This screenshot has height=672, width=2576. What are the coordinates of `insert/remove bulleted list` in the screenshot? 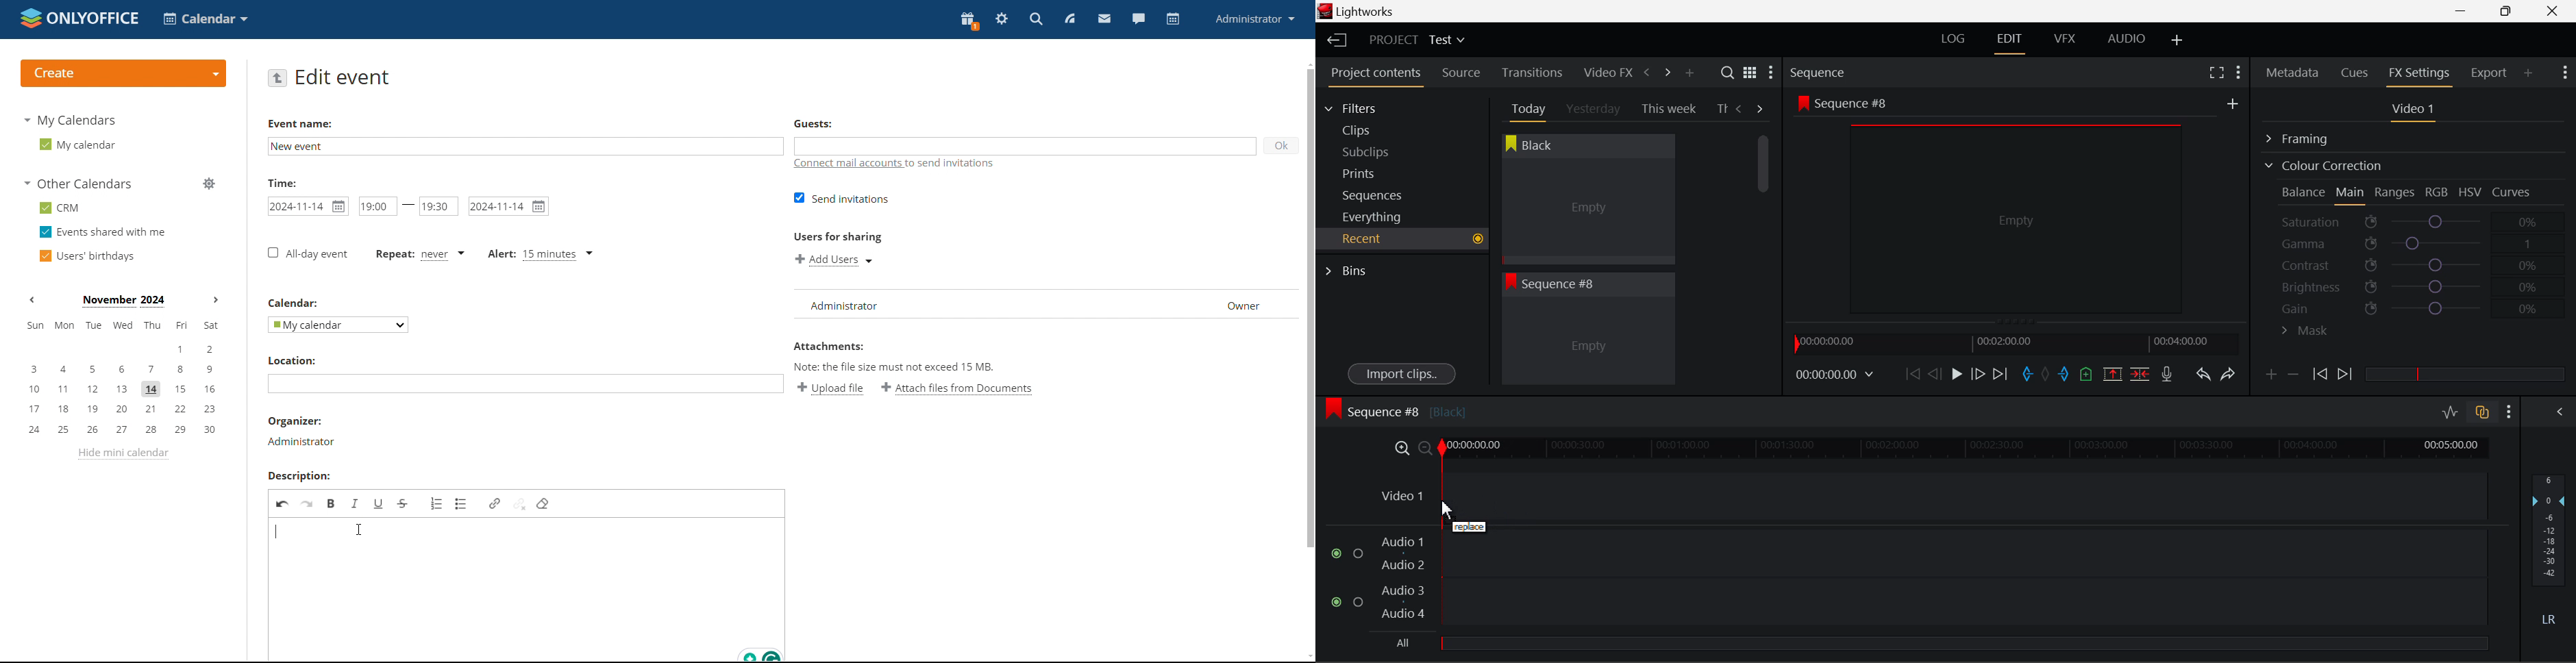 It's located at (462, 503).